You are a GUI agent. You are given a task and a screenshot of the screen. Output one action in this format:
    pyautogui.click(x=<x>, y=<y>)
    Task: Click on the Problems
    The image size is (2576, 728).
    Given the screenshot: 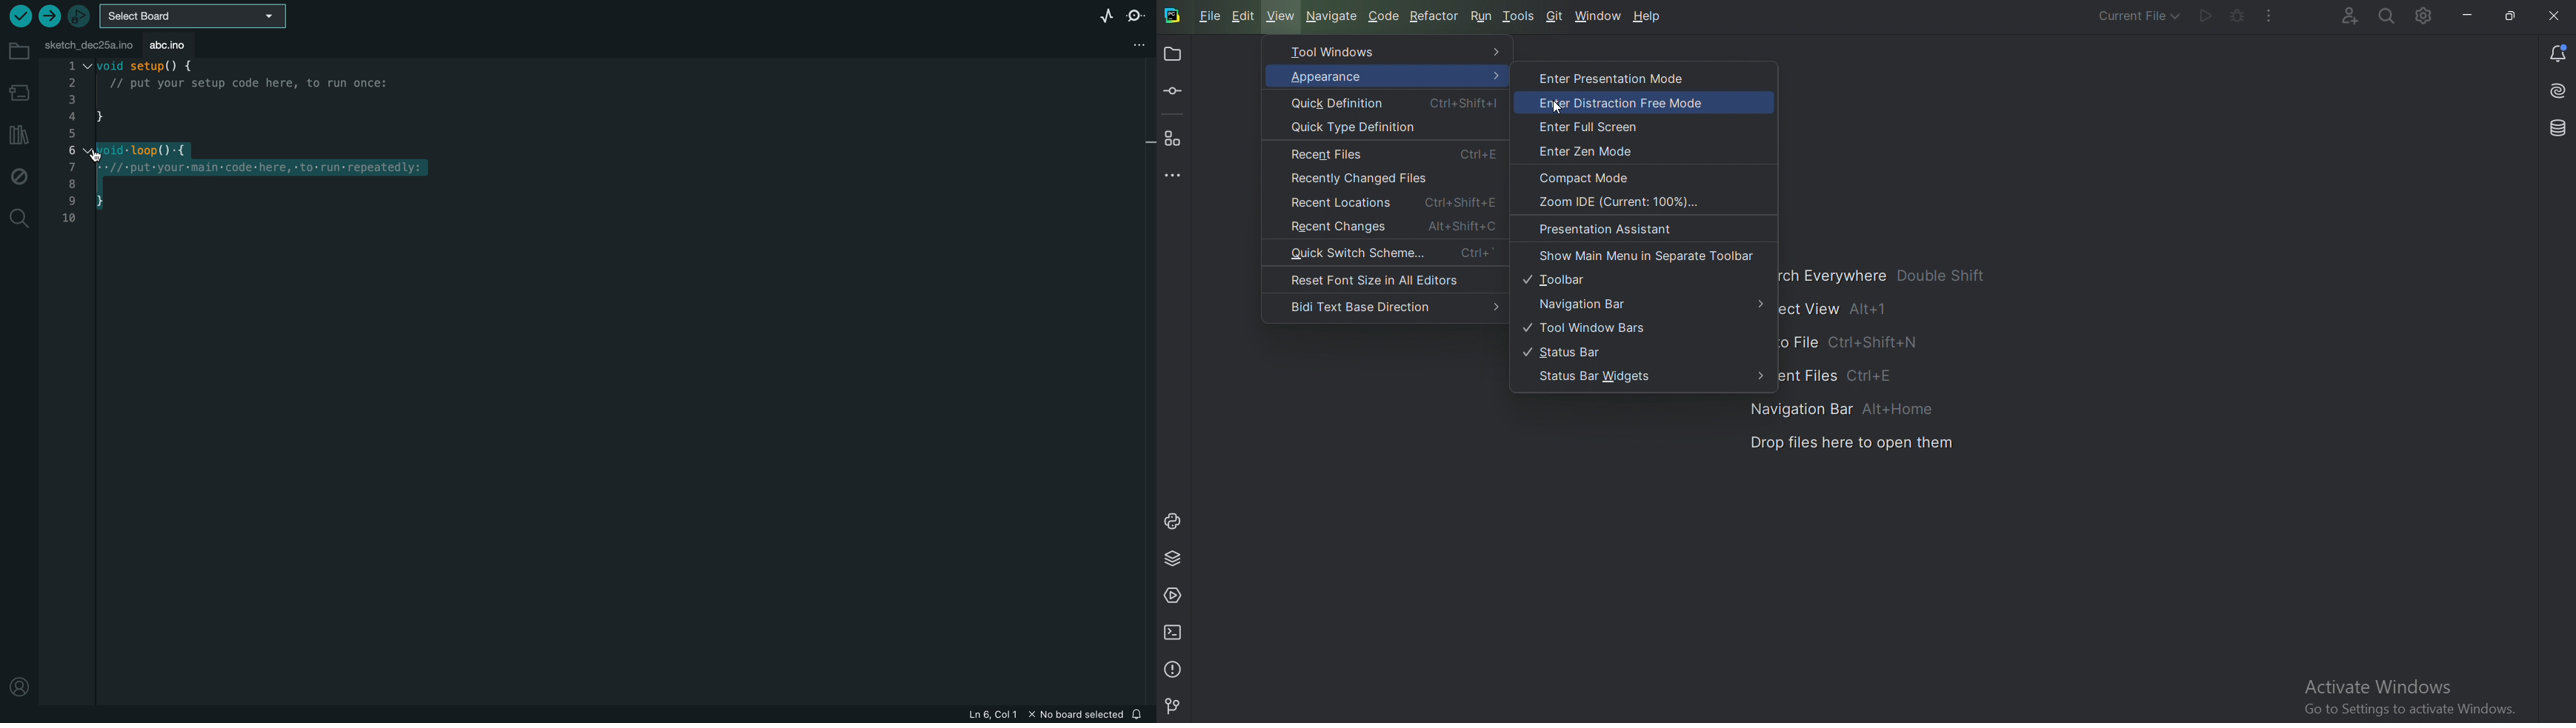 What is the action you would take?
    pyautogui.click(x=1174, y=669)
    